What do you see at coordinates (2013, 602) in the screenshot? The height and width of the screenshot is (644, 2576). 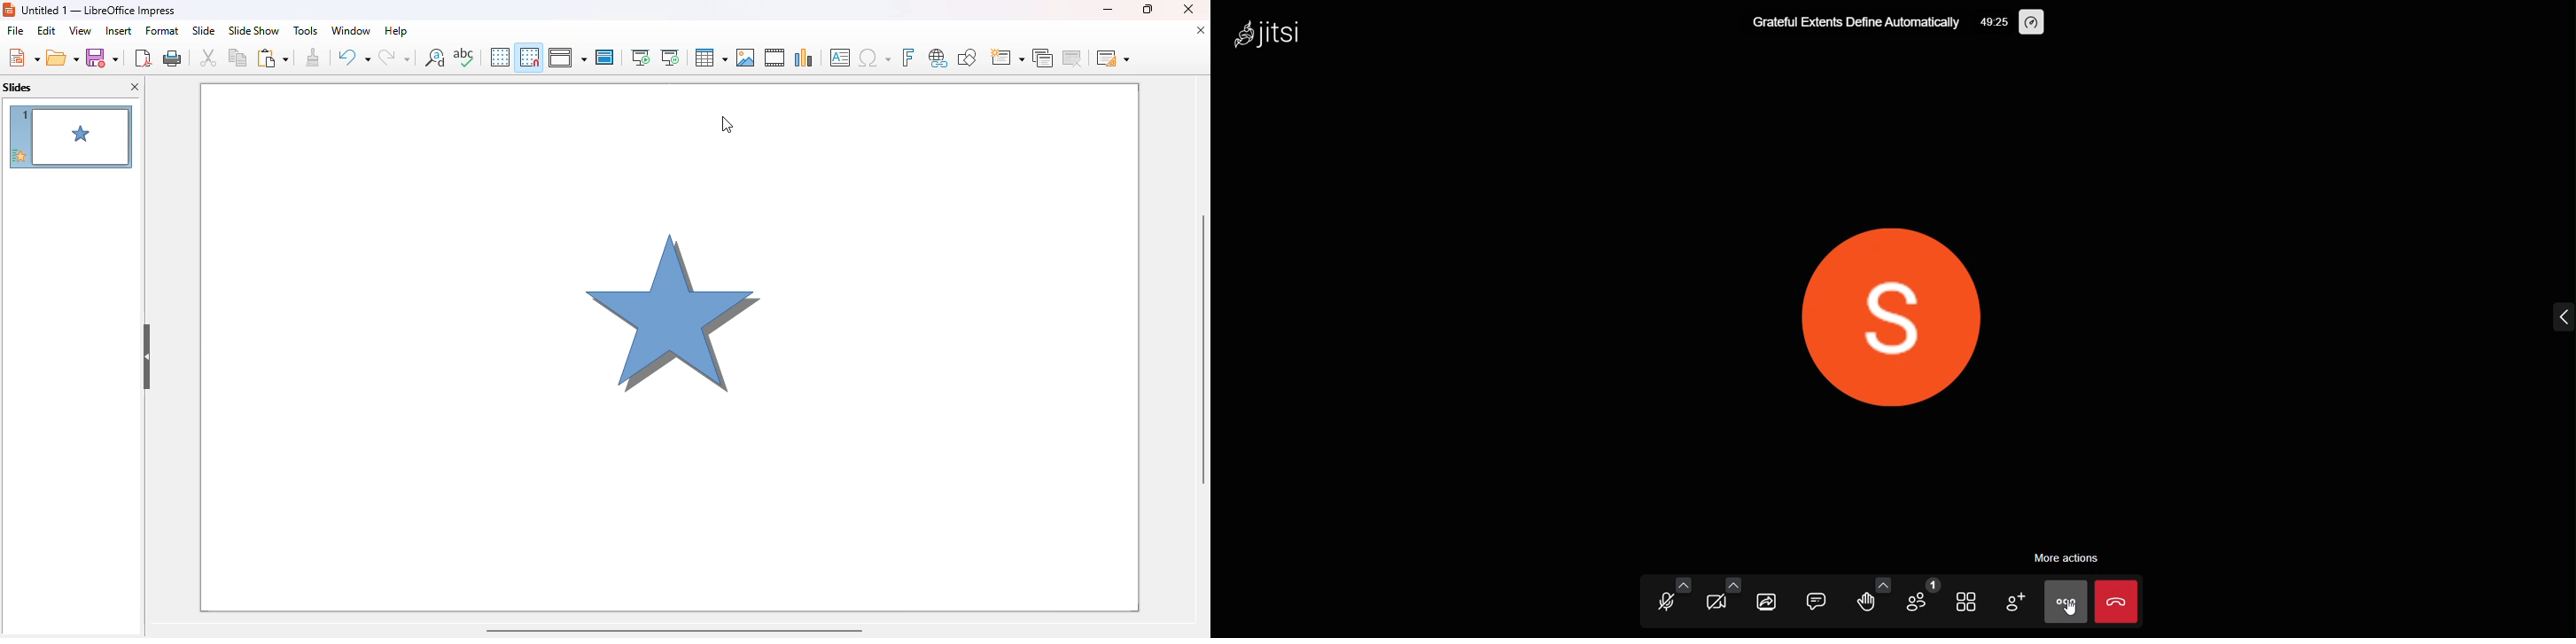 I see `invite people` at bounding box center [2013, 602].